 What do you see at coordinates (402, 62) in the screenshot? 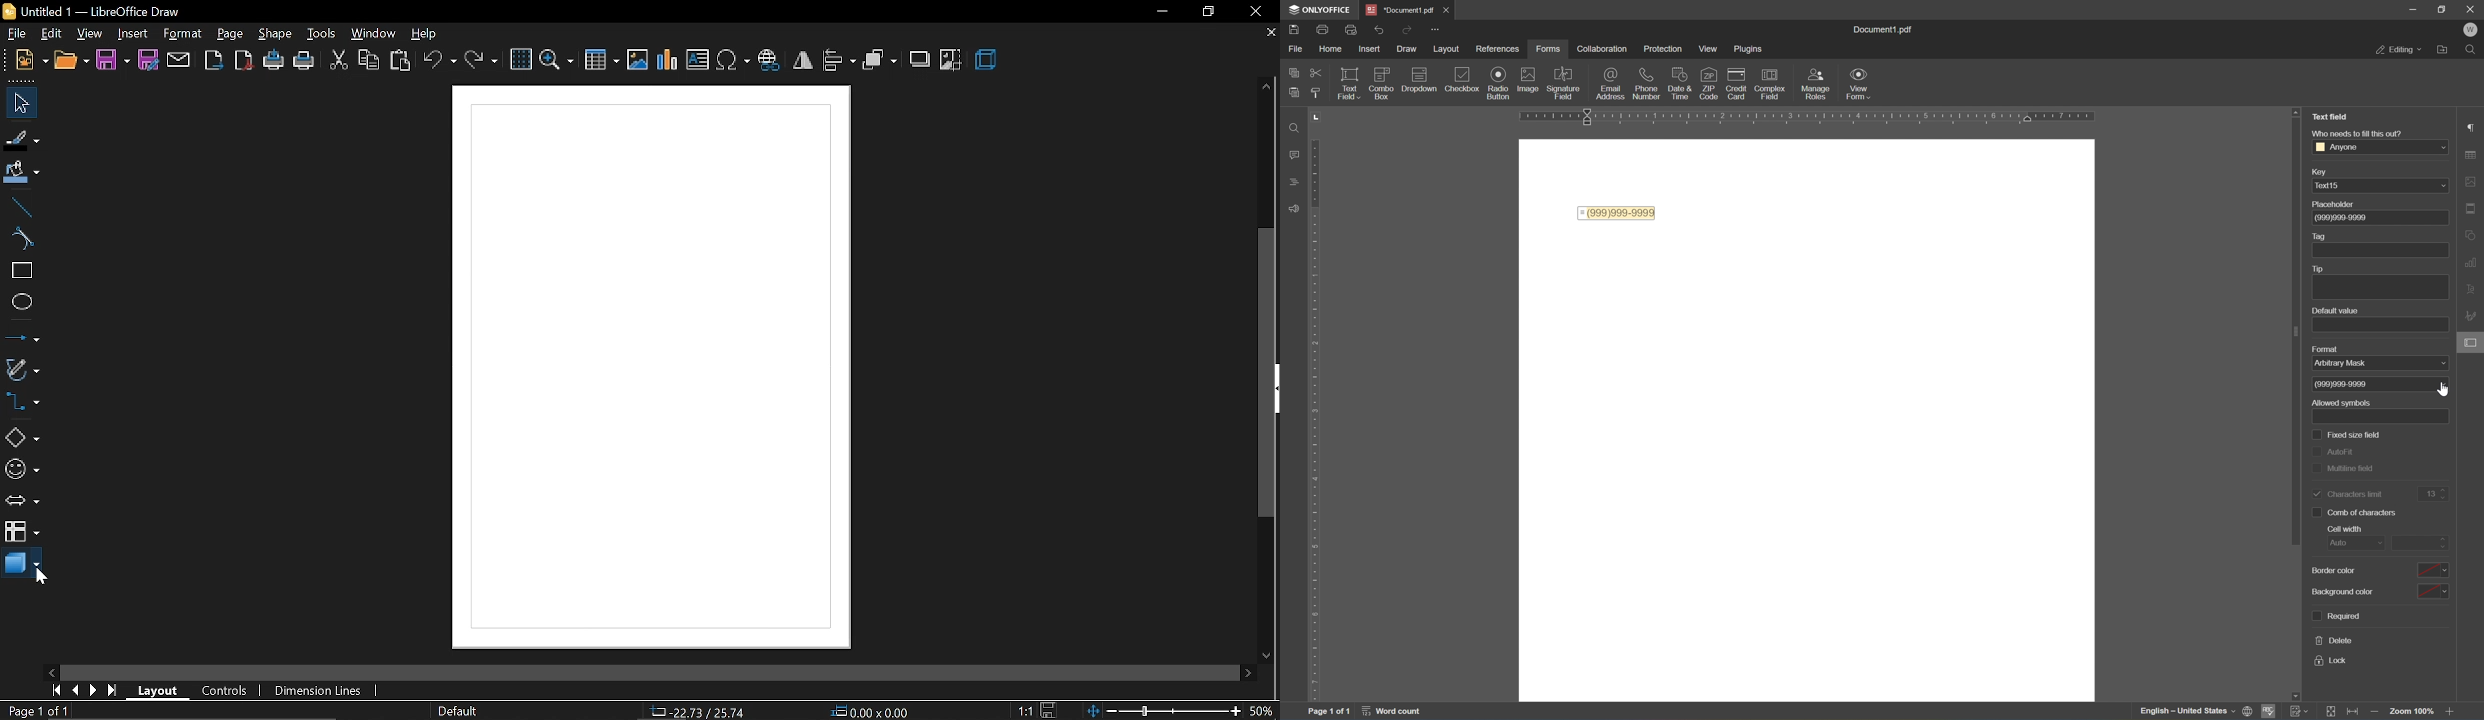
I see `paste` at bounding box center [402, 62].